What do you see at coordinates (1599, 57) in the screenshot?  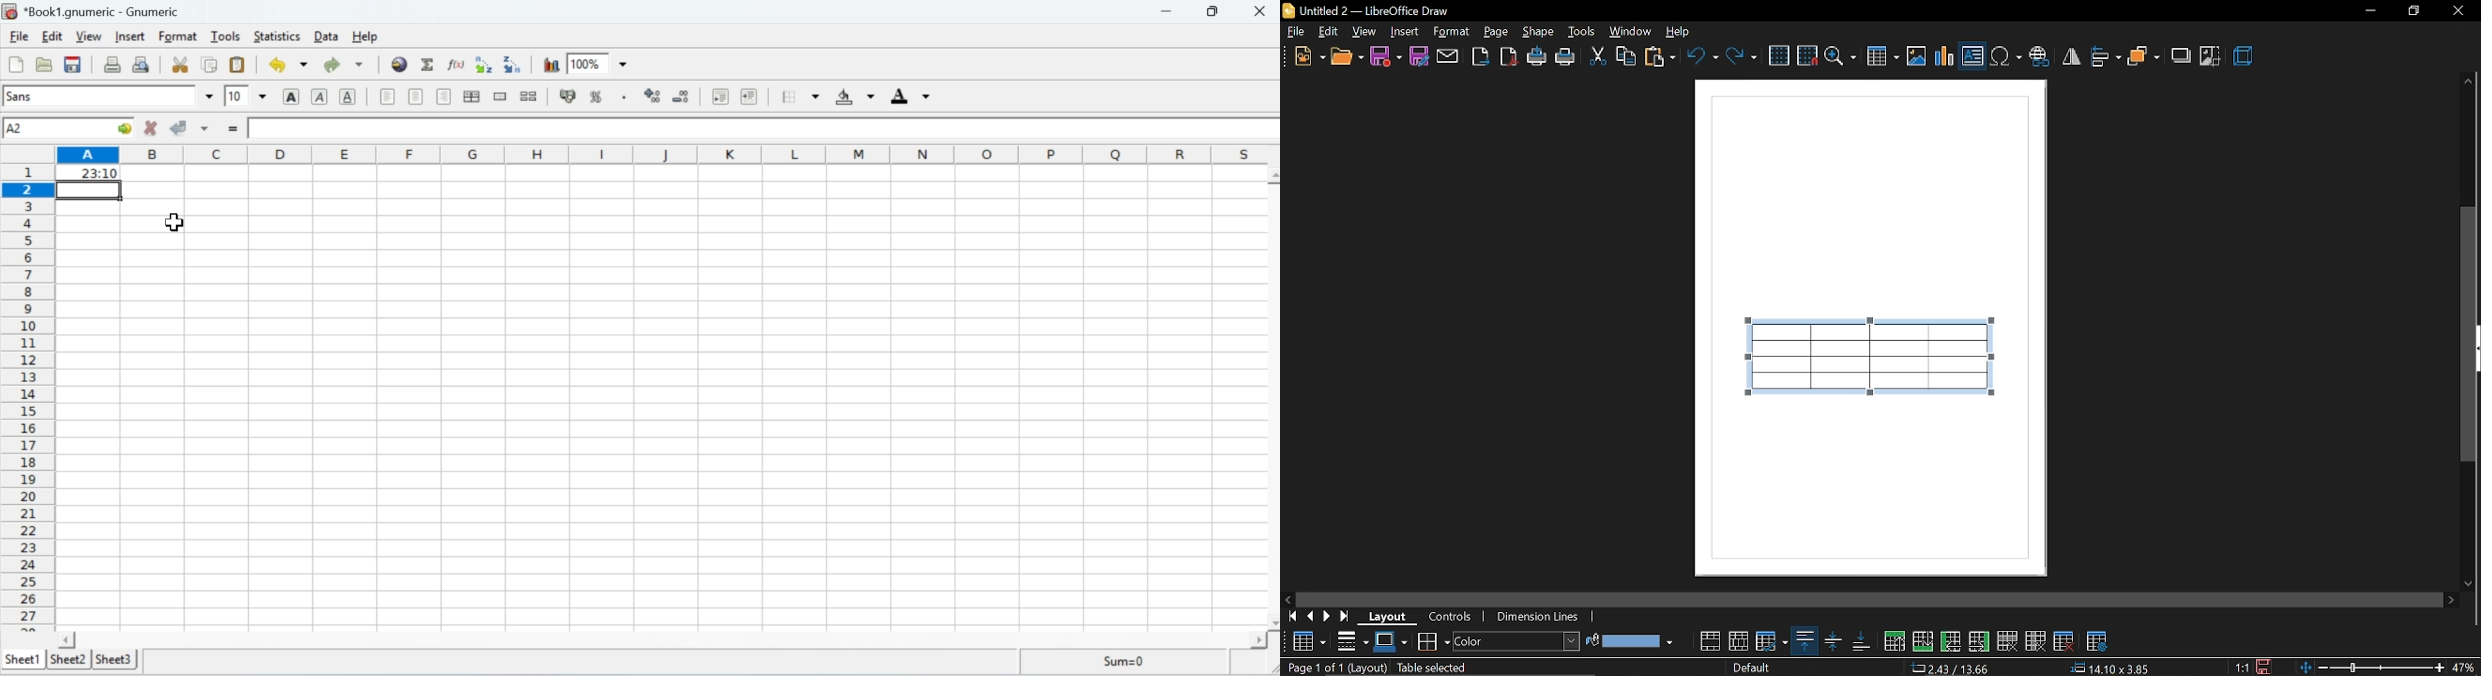 I see `cut ` at bounding box center [1599, 57].